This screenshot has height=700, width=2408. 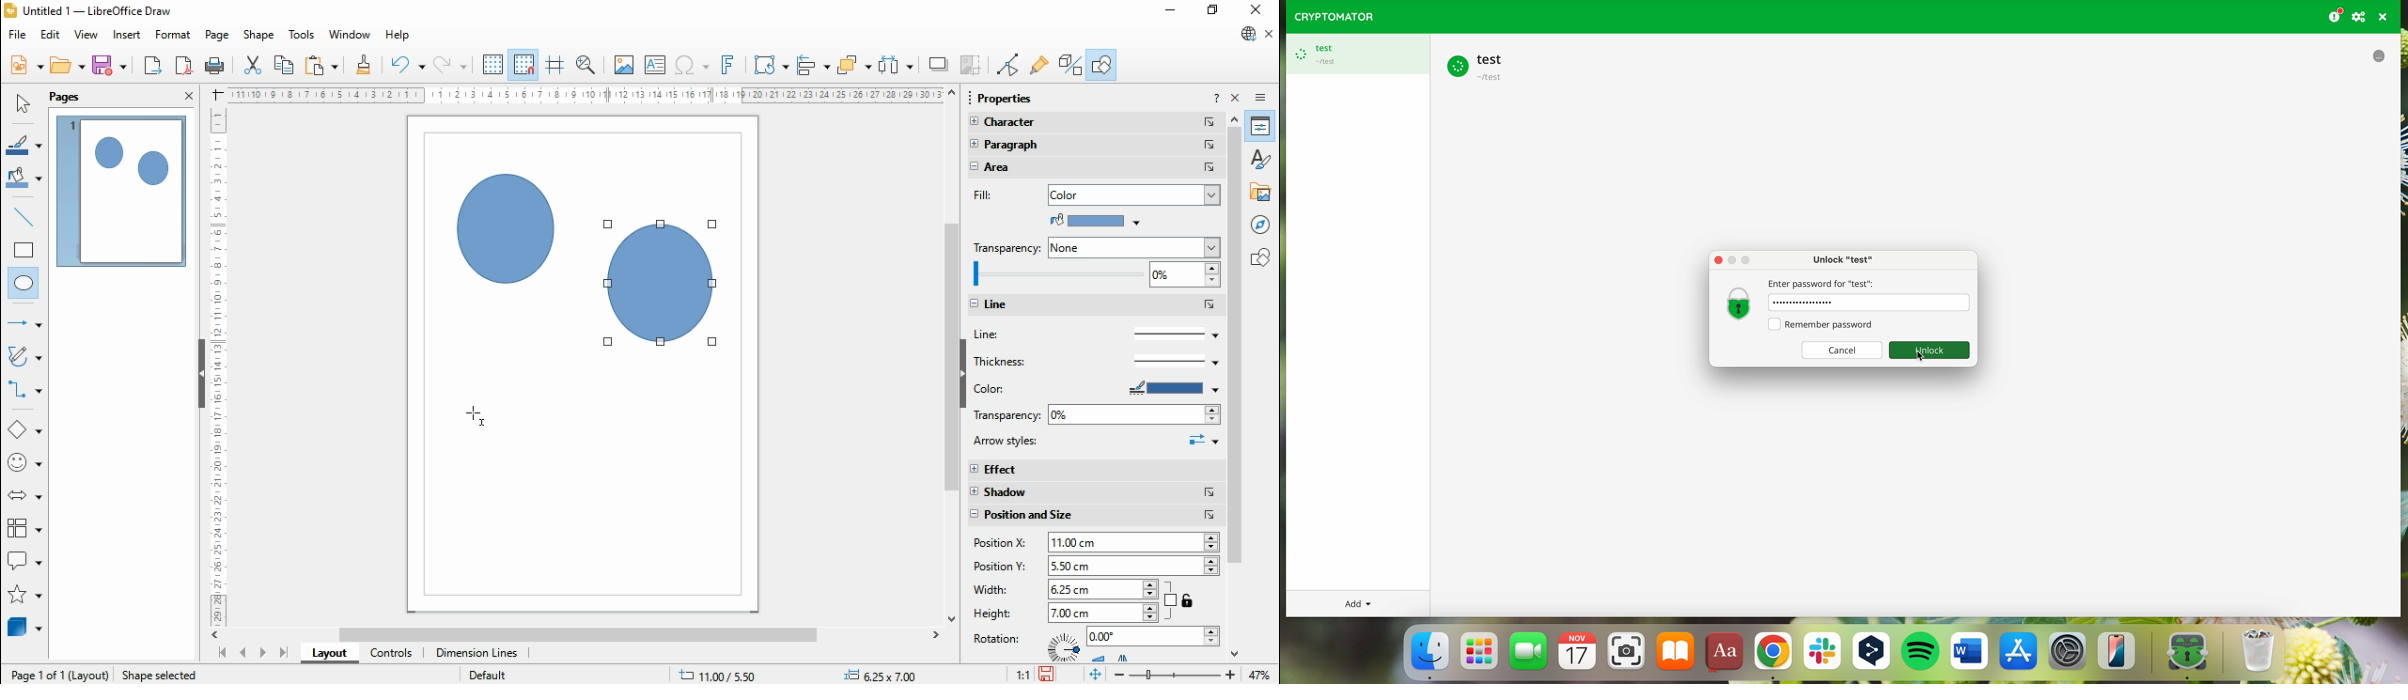 What do you see at coordinates (1133, 543) in the screenshot?
I see `2.00 cm ` at bounding box center [1133, 543].